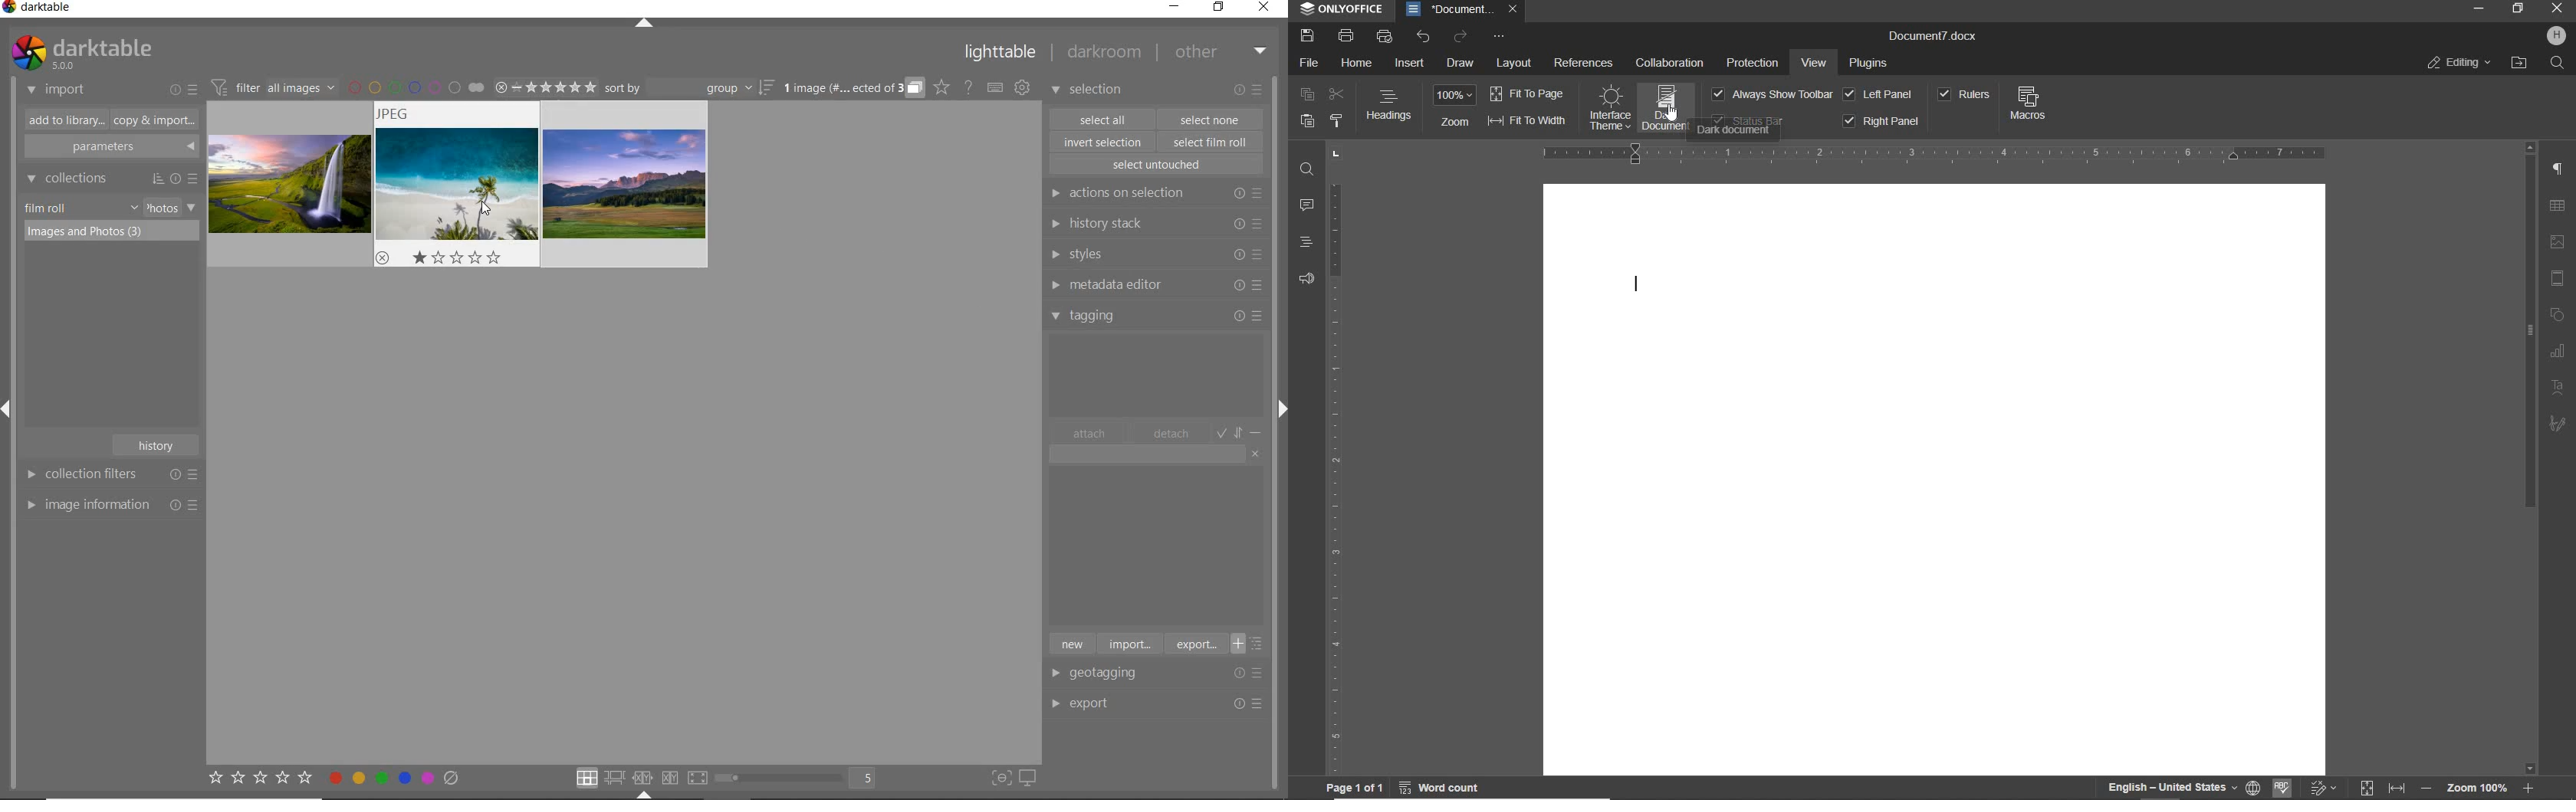 This screenshot has width=2576, height=812. What do you see at coordinates (2478, 8) in the screenshot?
I see `MINIMIZE` at bounding box center [2478, 8].